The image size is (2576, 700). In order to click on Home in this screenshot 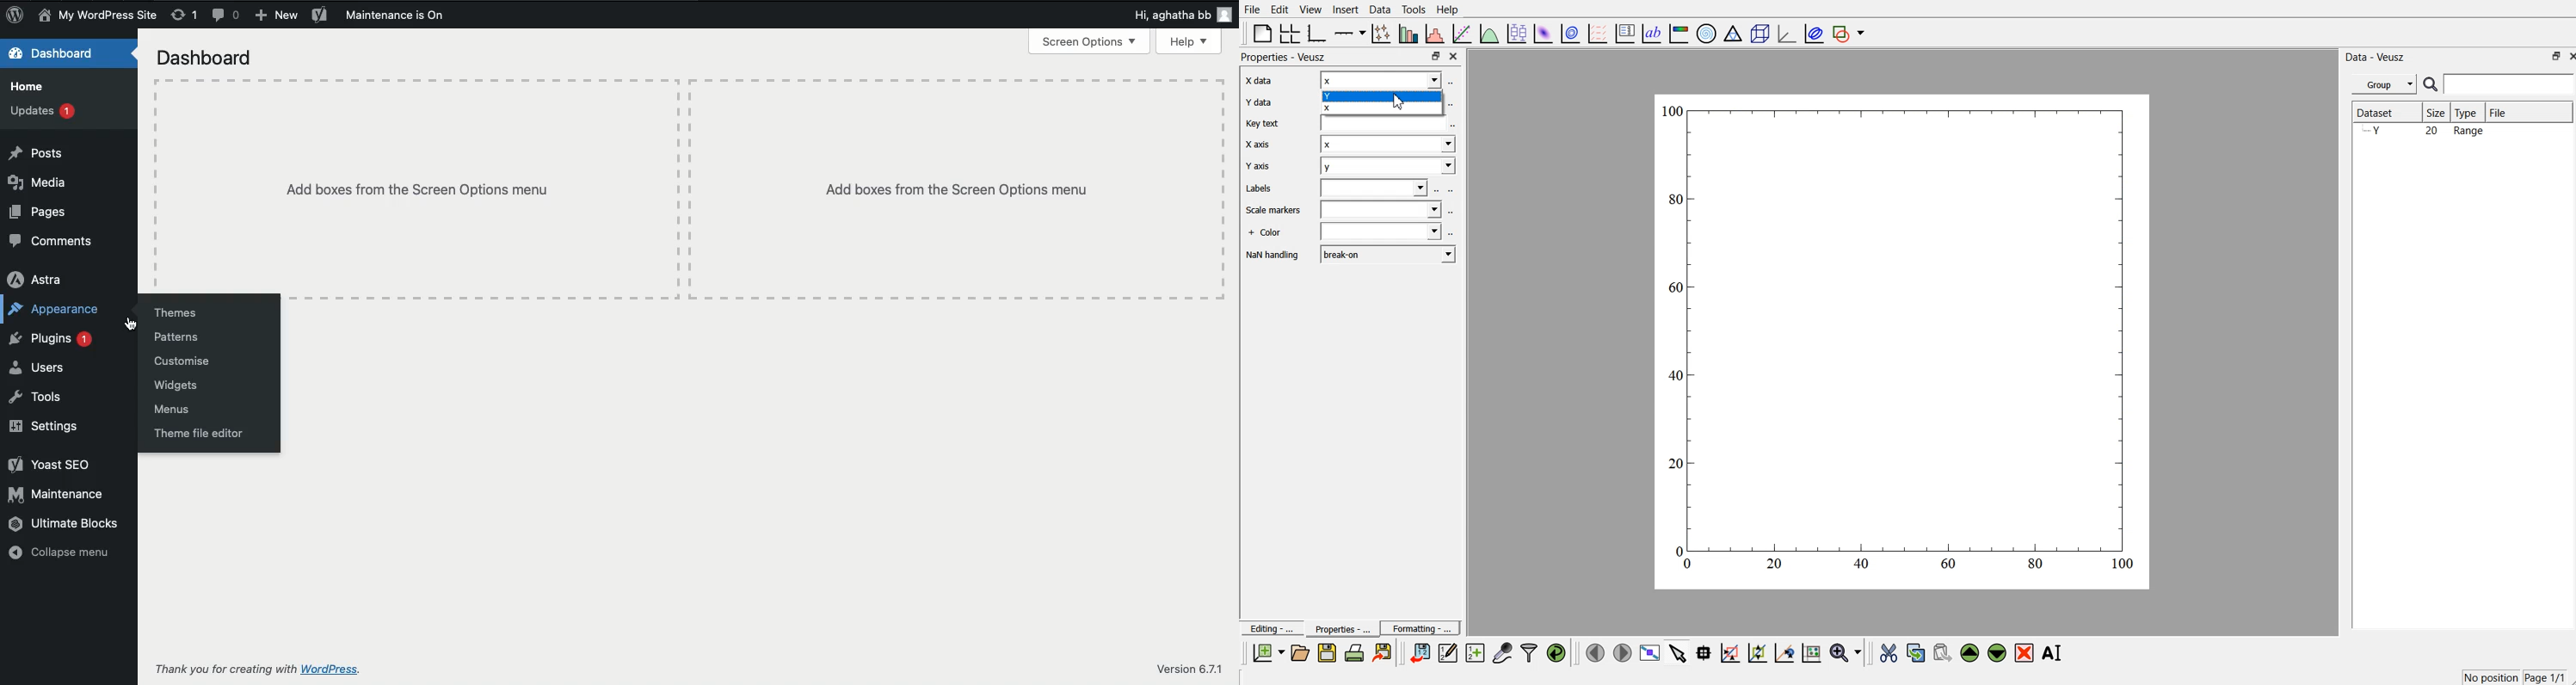, I will do `click(29, 87)`.